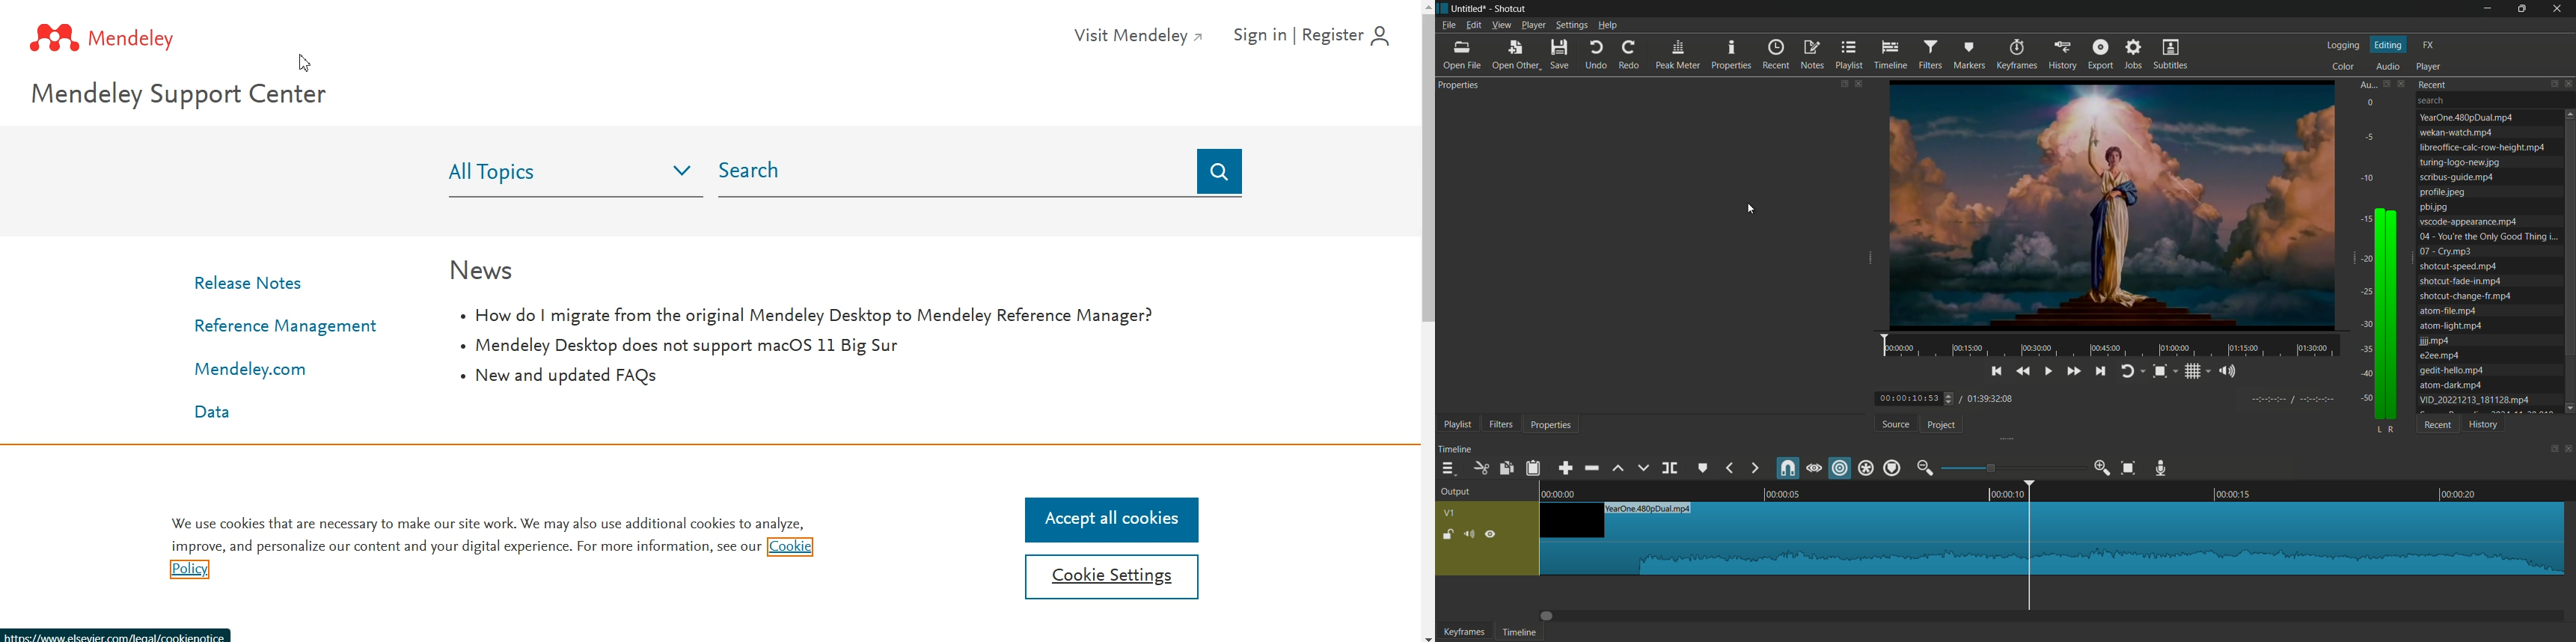 The width and height of the screenshot is (2576, 644). I want to click on settings menu, so click(1571, 26).